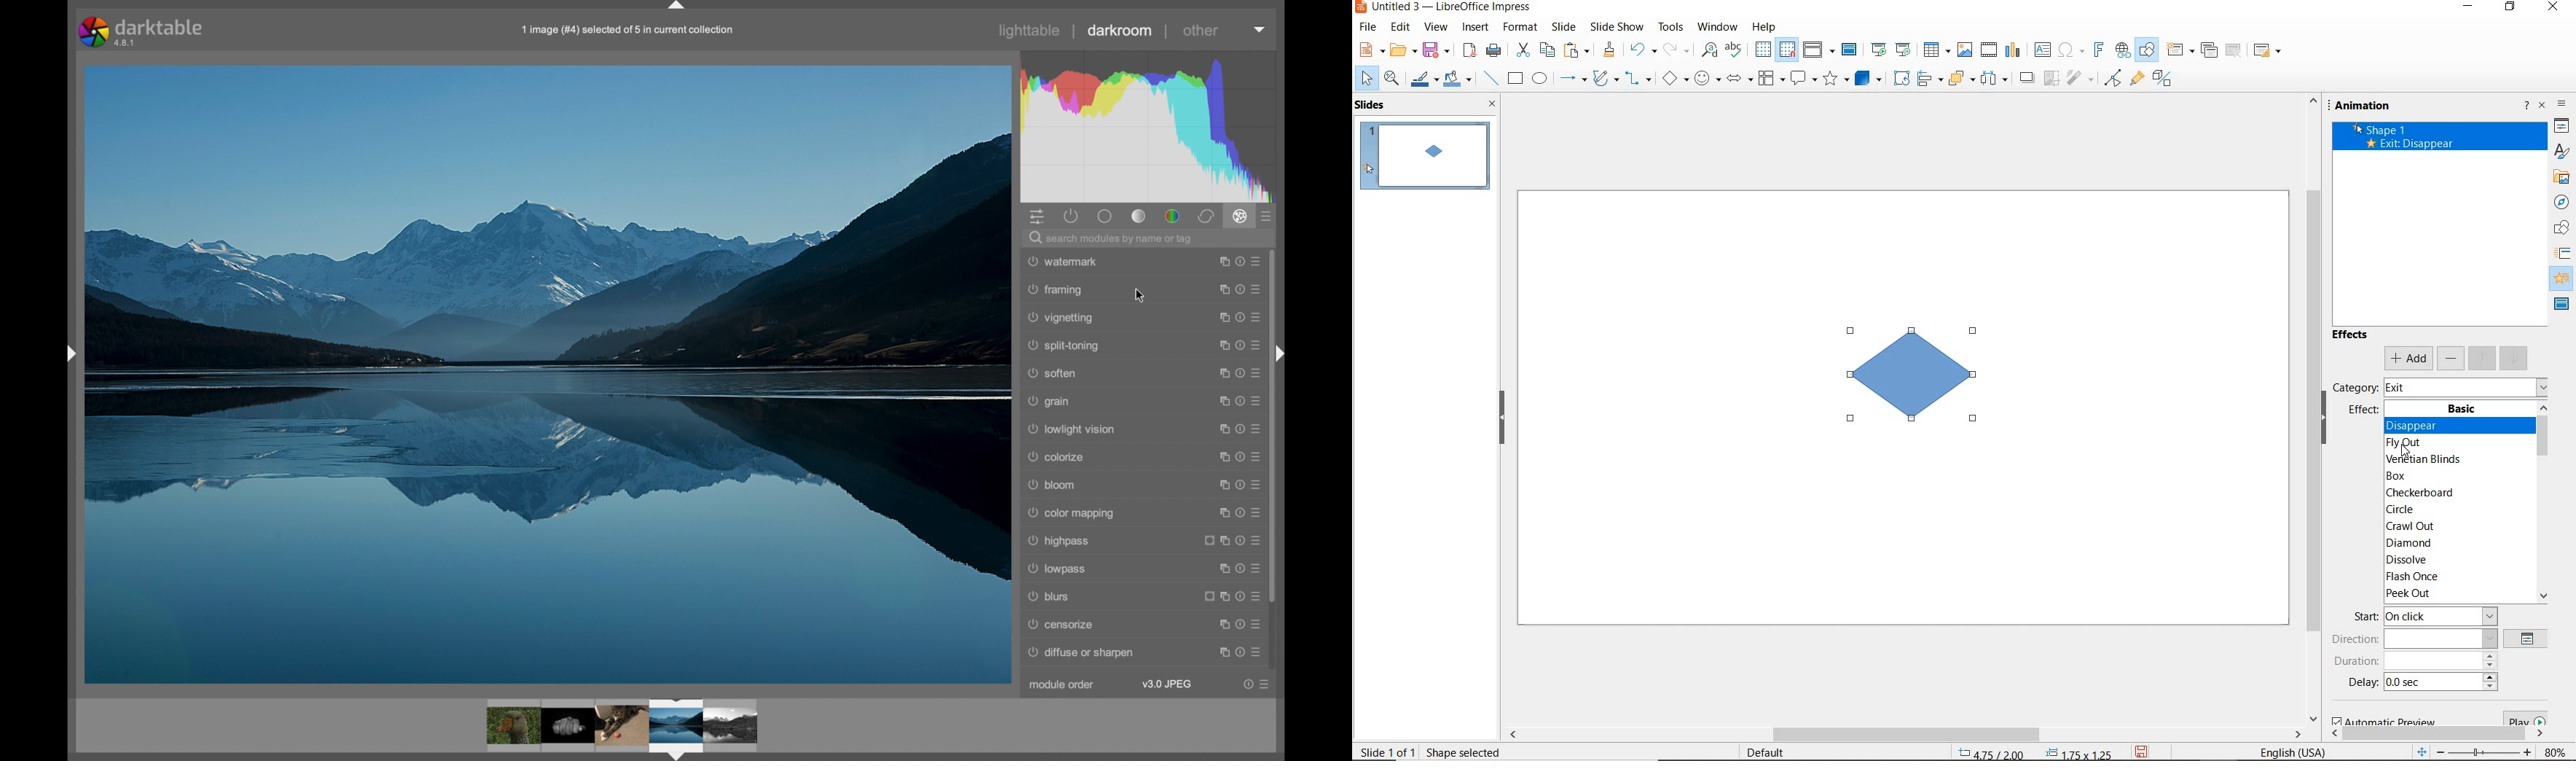 The image size is (2576, 784). What do you see at coordinates (1763, 50) in the screenshot?
I see `display grid` at bounding box center [1763, 50].